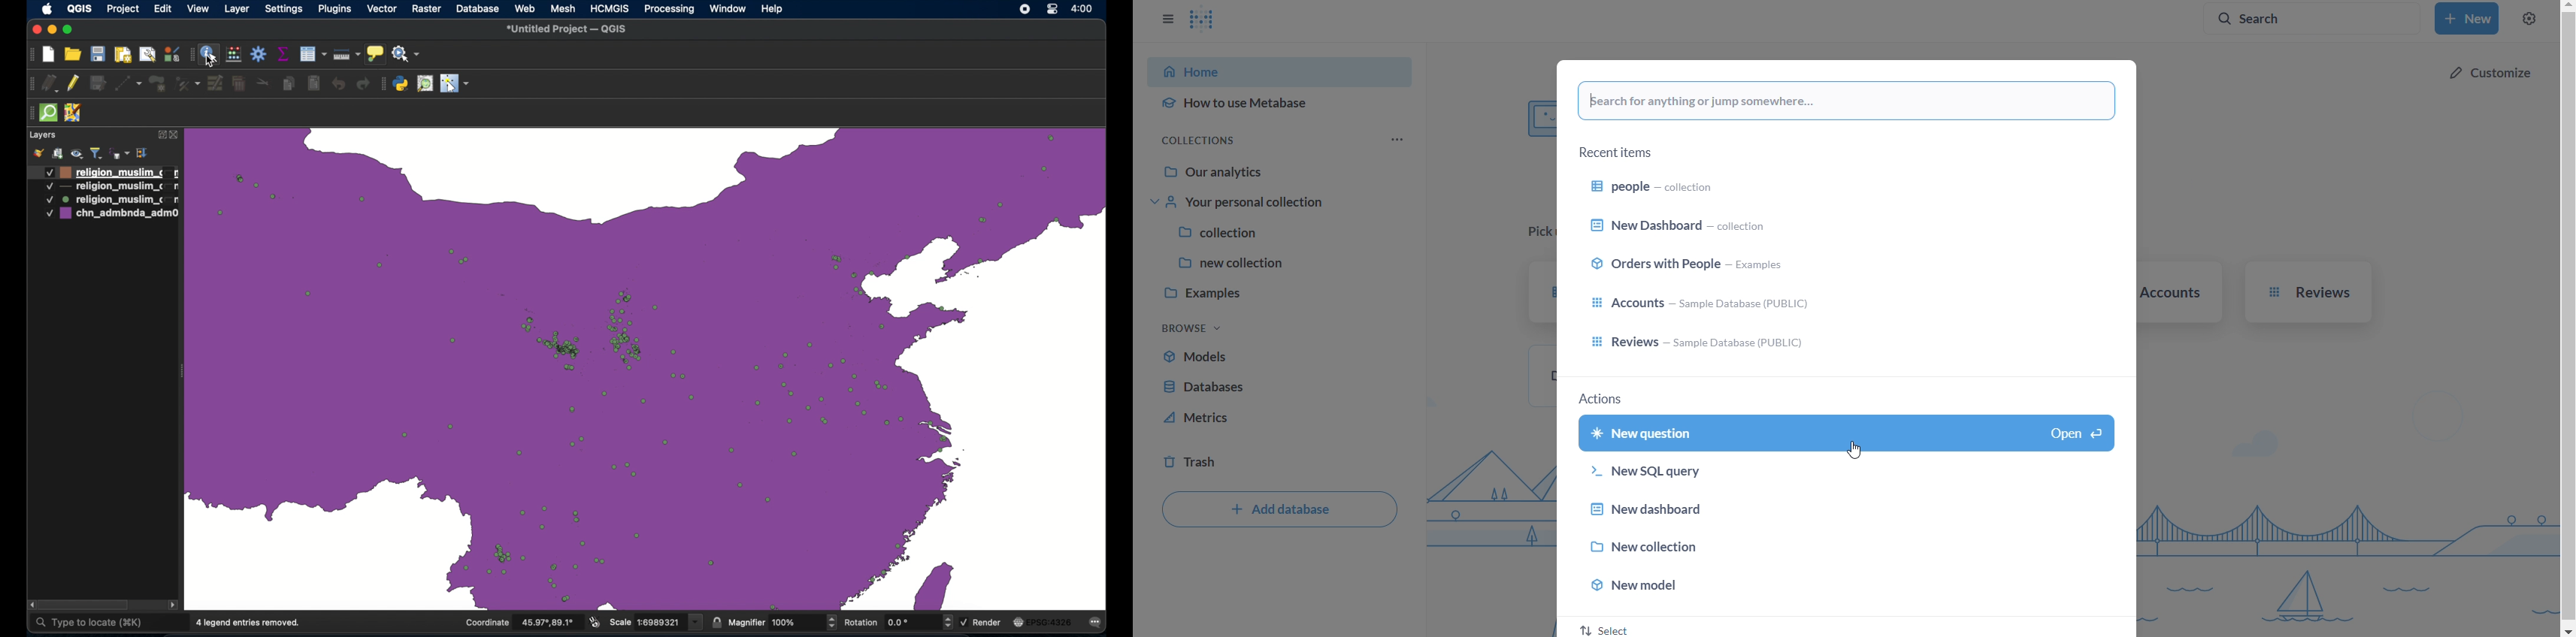 The height and width of the screenshot is (644, 2576). What do you see at coordinates (199, 8) in the screenshot?
I see `view` at bounding box center [199, 8].